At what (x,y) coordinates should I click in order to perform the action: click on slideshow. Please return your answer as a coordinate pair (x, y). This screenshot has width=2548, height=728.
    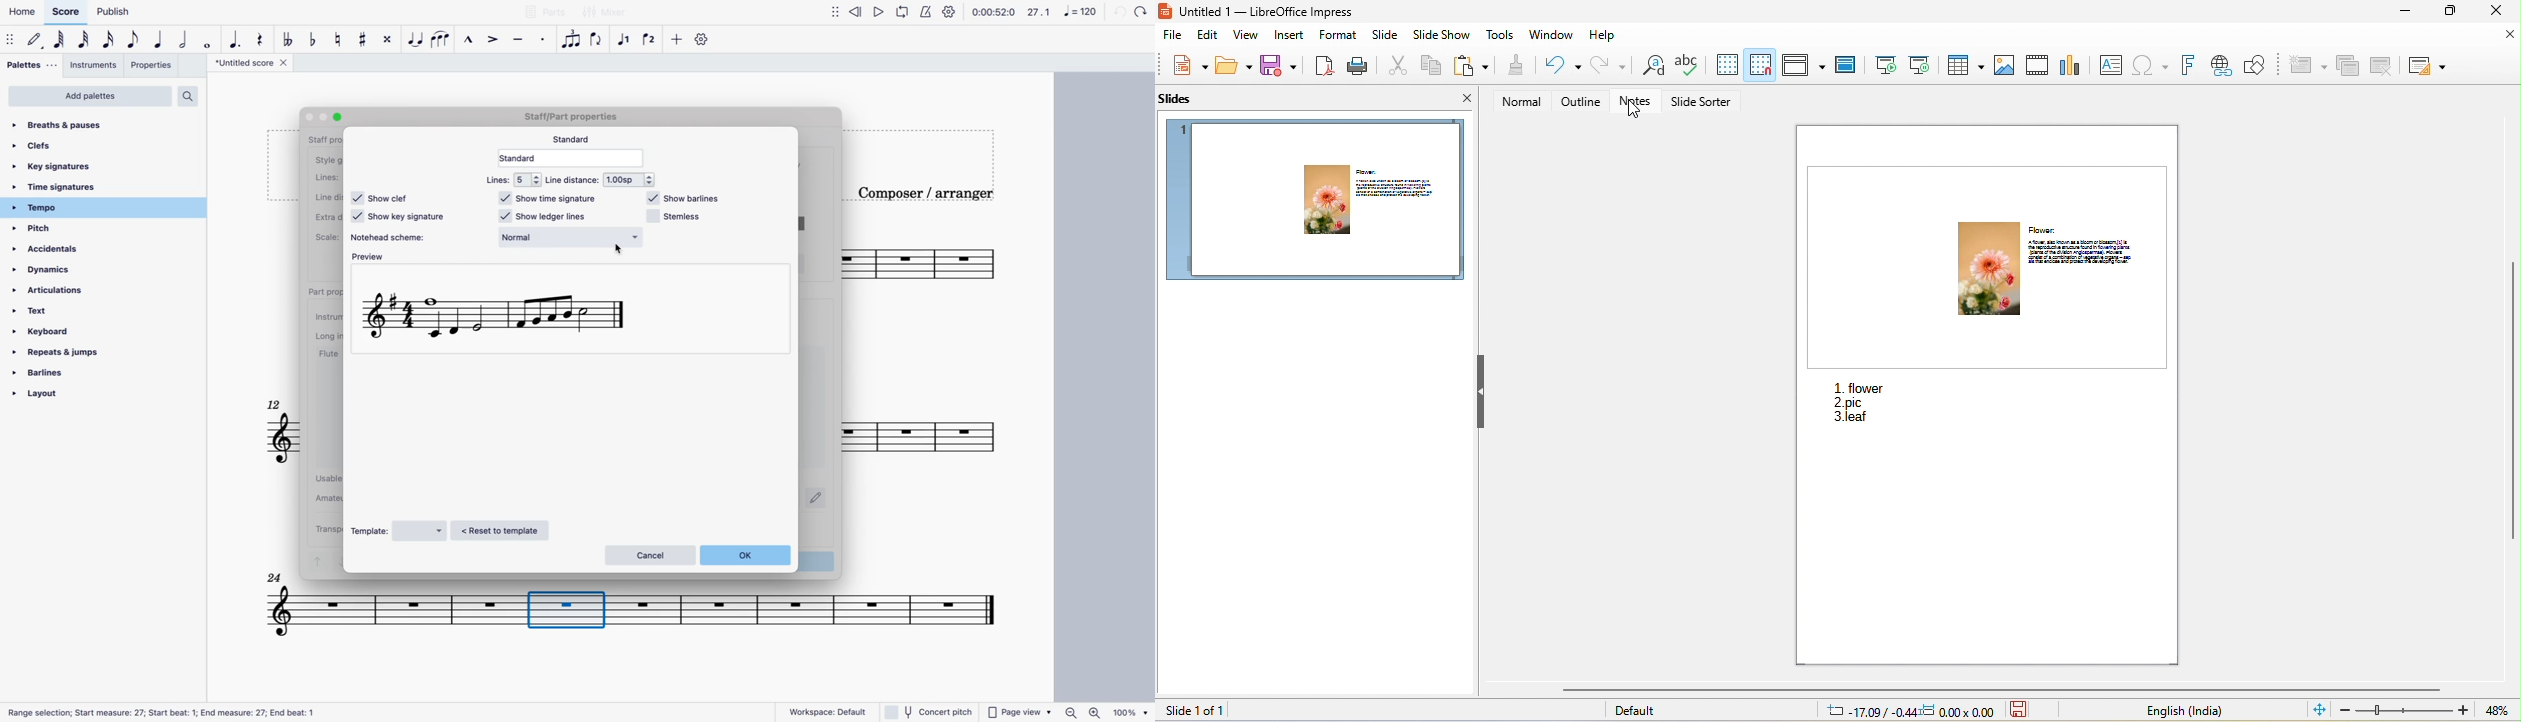
    Looking at the image, I should click on (1442, 35).